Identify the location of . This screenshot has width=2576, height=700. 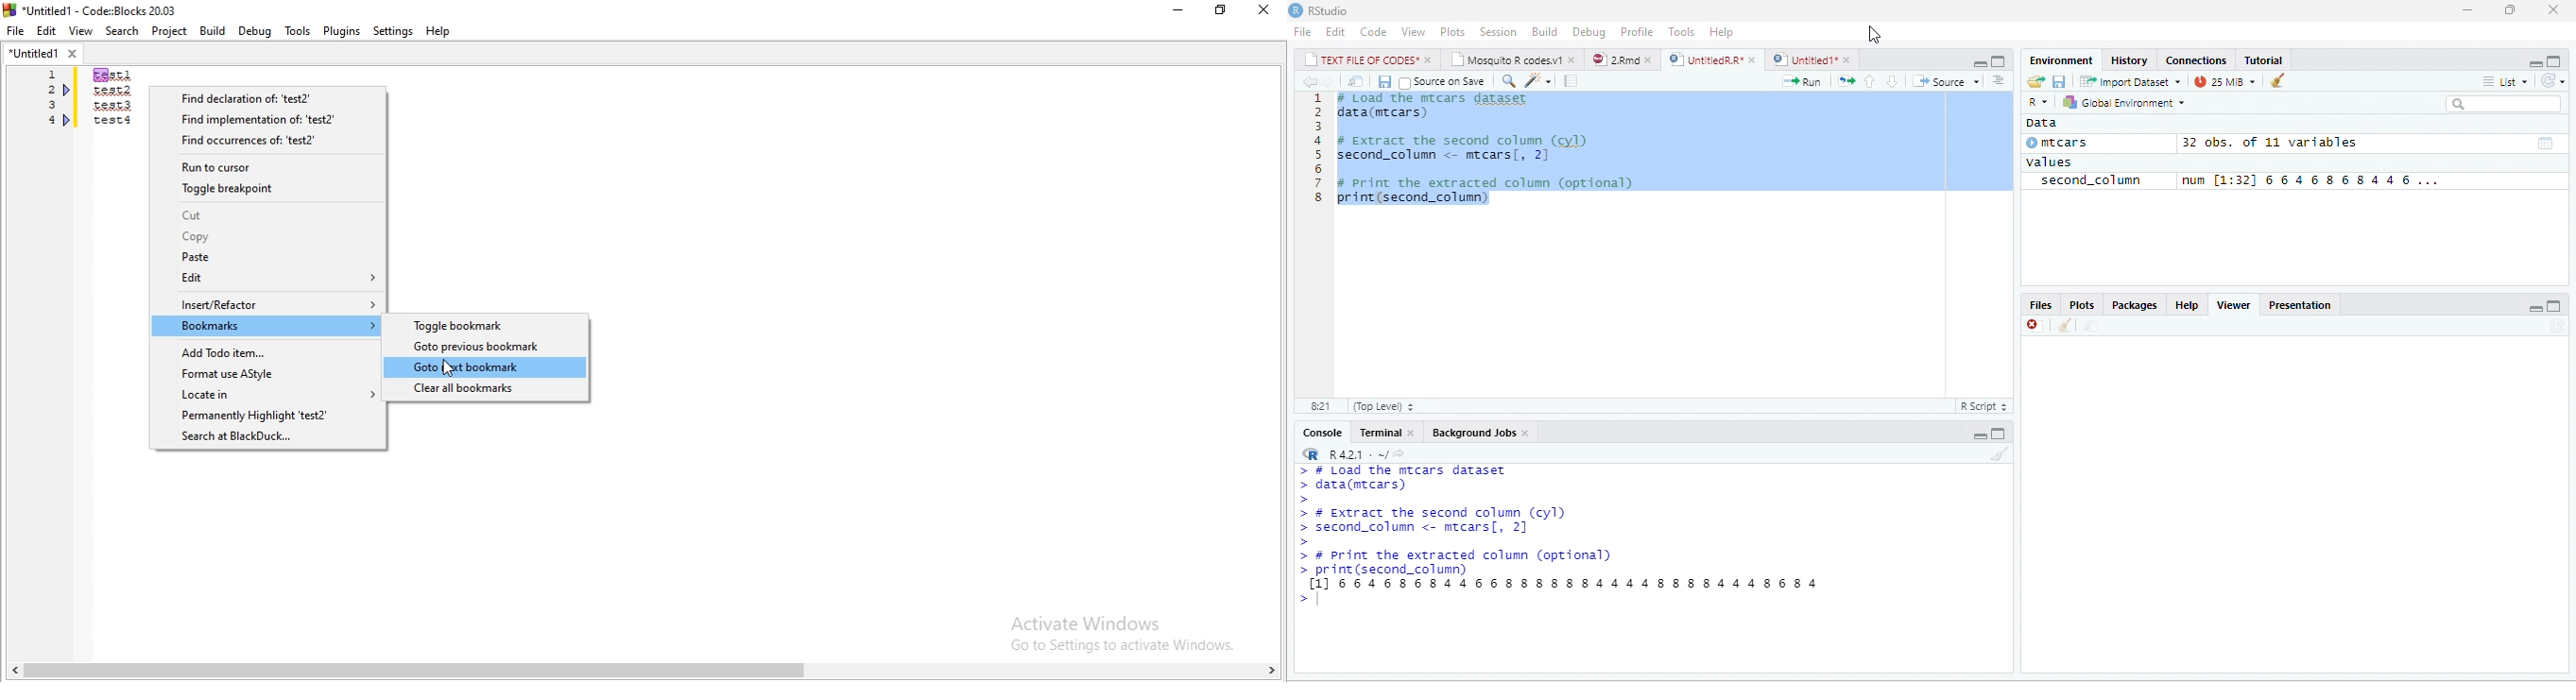
(1540, 30).